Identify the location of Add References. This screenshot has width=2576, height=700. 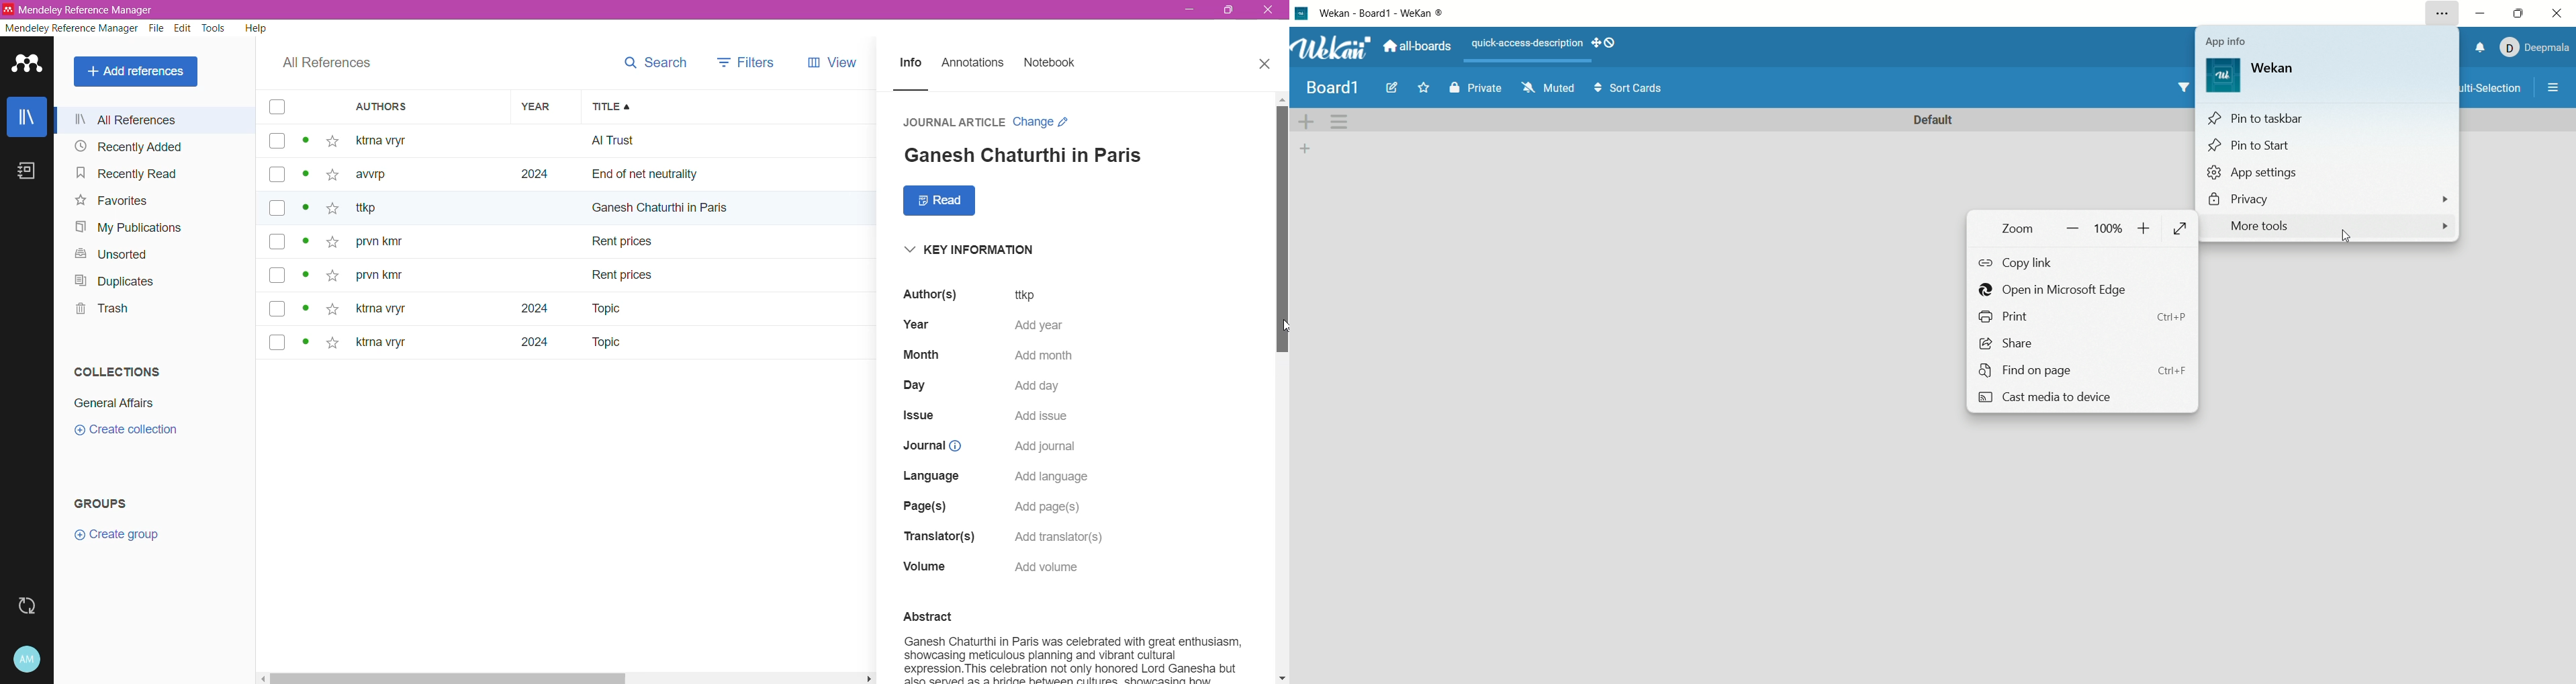
(137, 72).